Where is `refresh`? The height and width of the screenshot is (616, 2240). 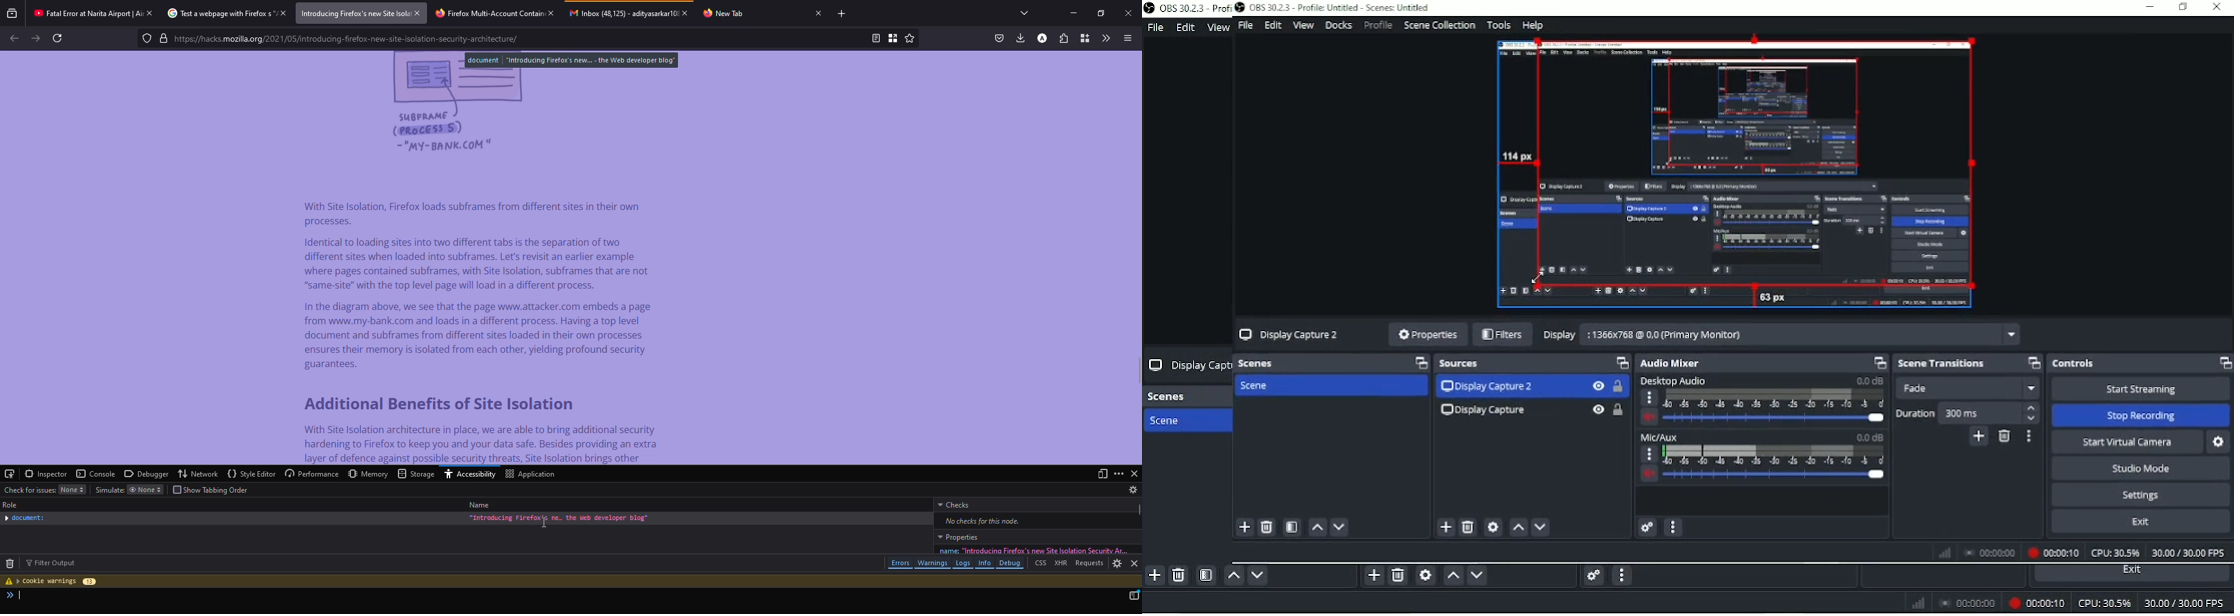 refresh is located at coordinates (58, 38).